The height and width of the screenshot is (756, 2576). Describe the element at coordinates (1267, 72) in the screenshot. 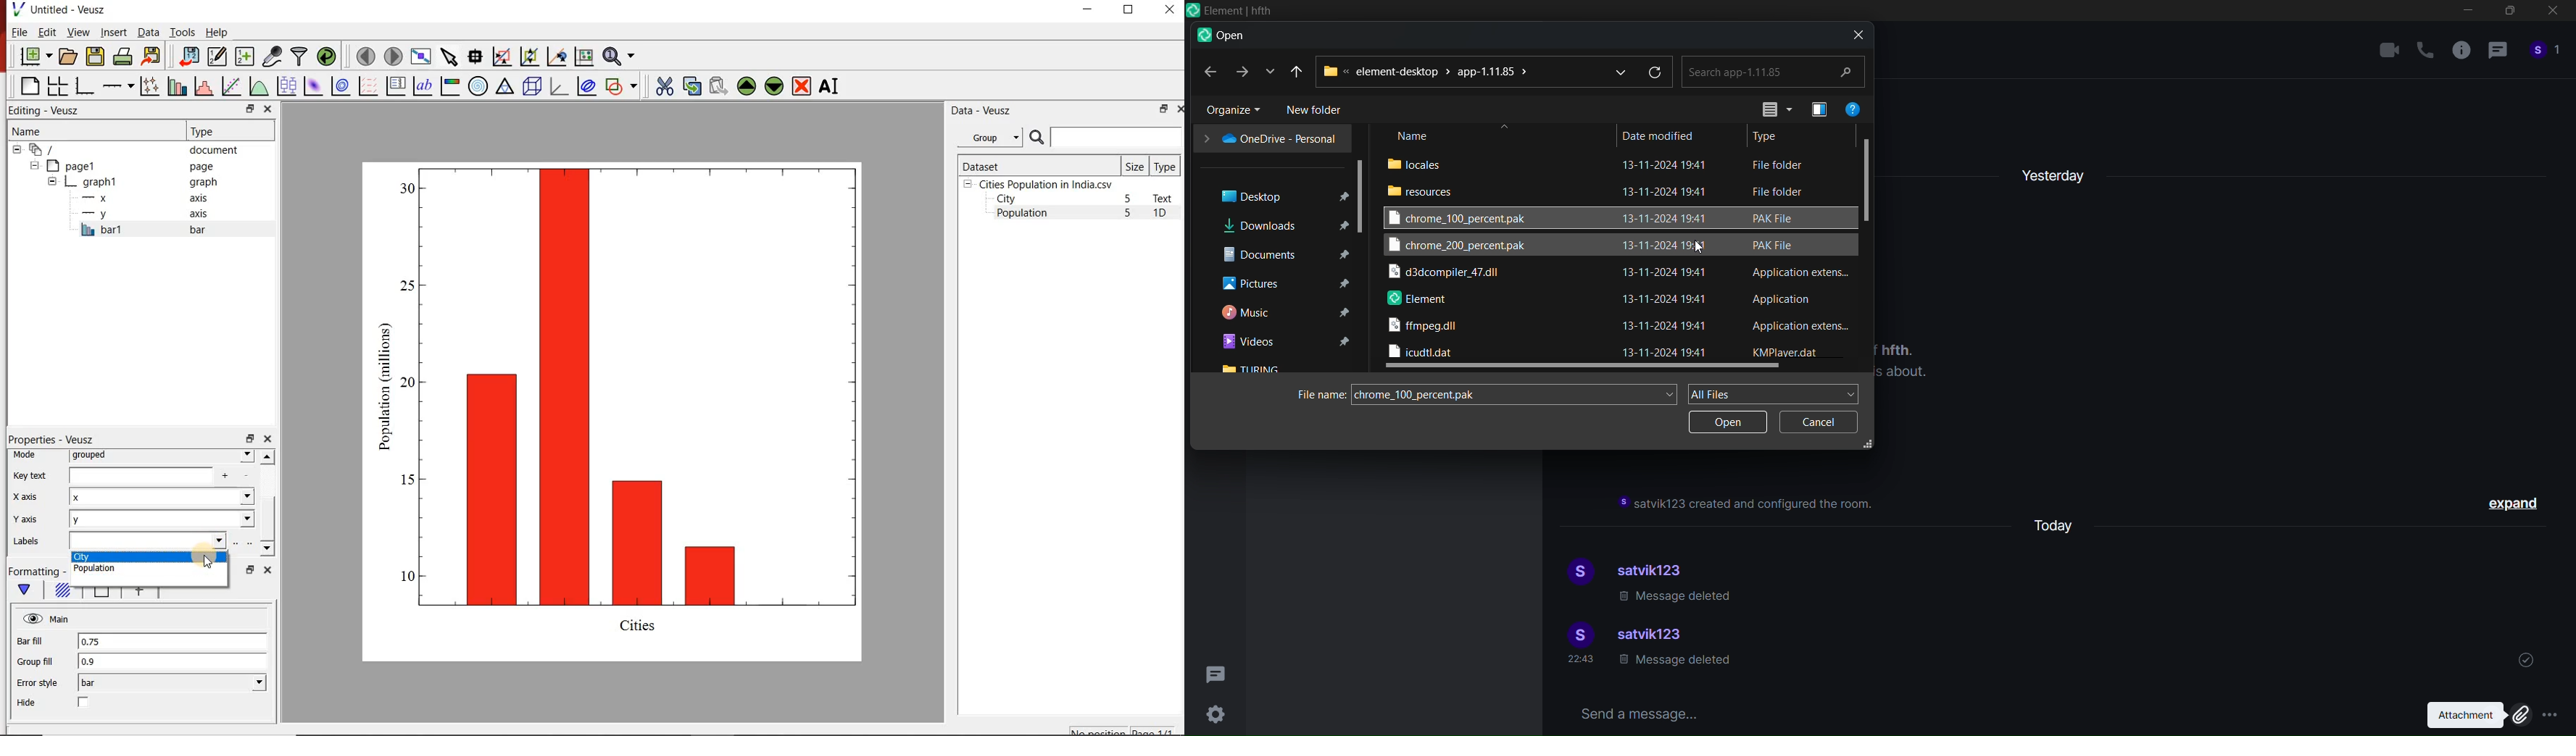

I see `recent location` at that location.